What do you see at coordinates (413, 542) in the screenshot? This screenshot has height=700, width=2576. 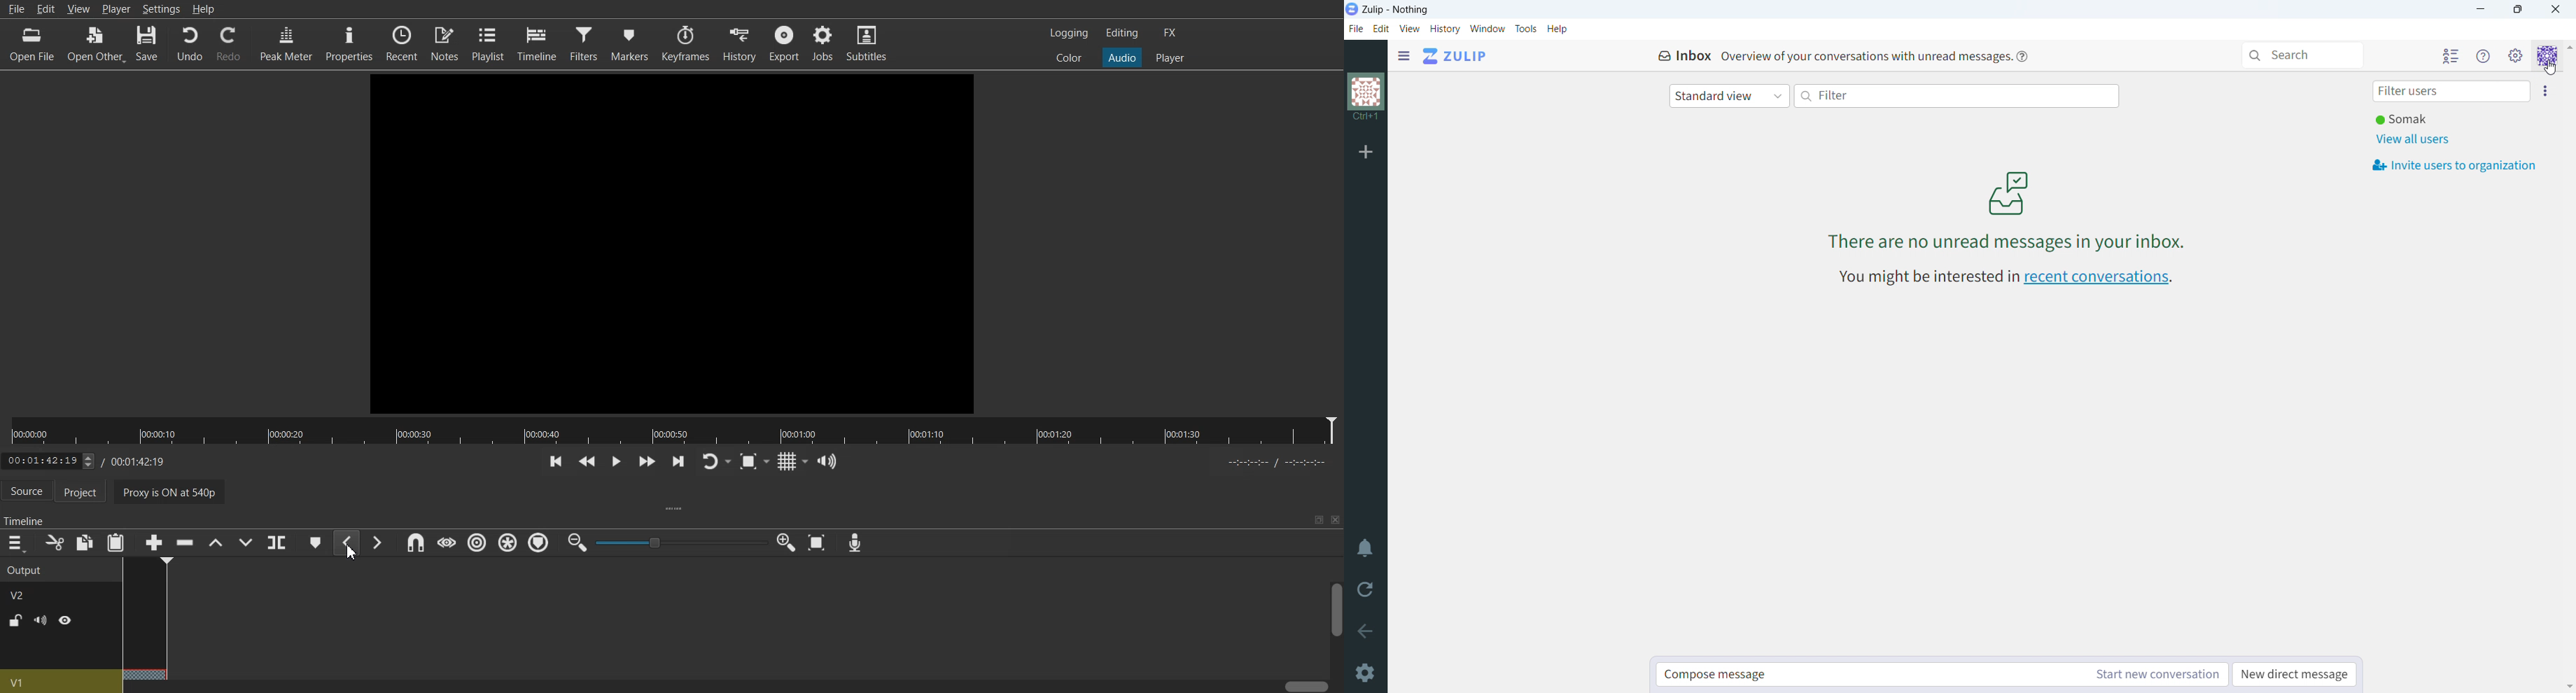 I see `Snap` at bounding box center [413, 542].